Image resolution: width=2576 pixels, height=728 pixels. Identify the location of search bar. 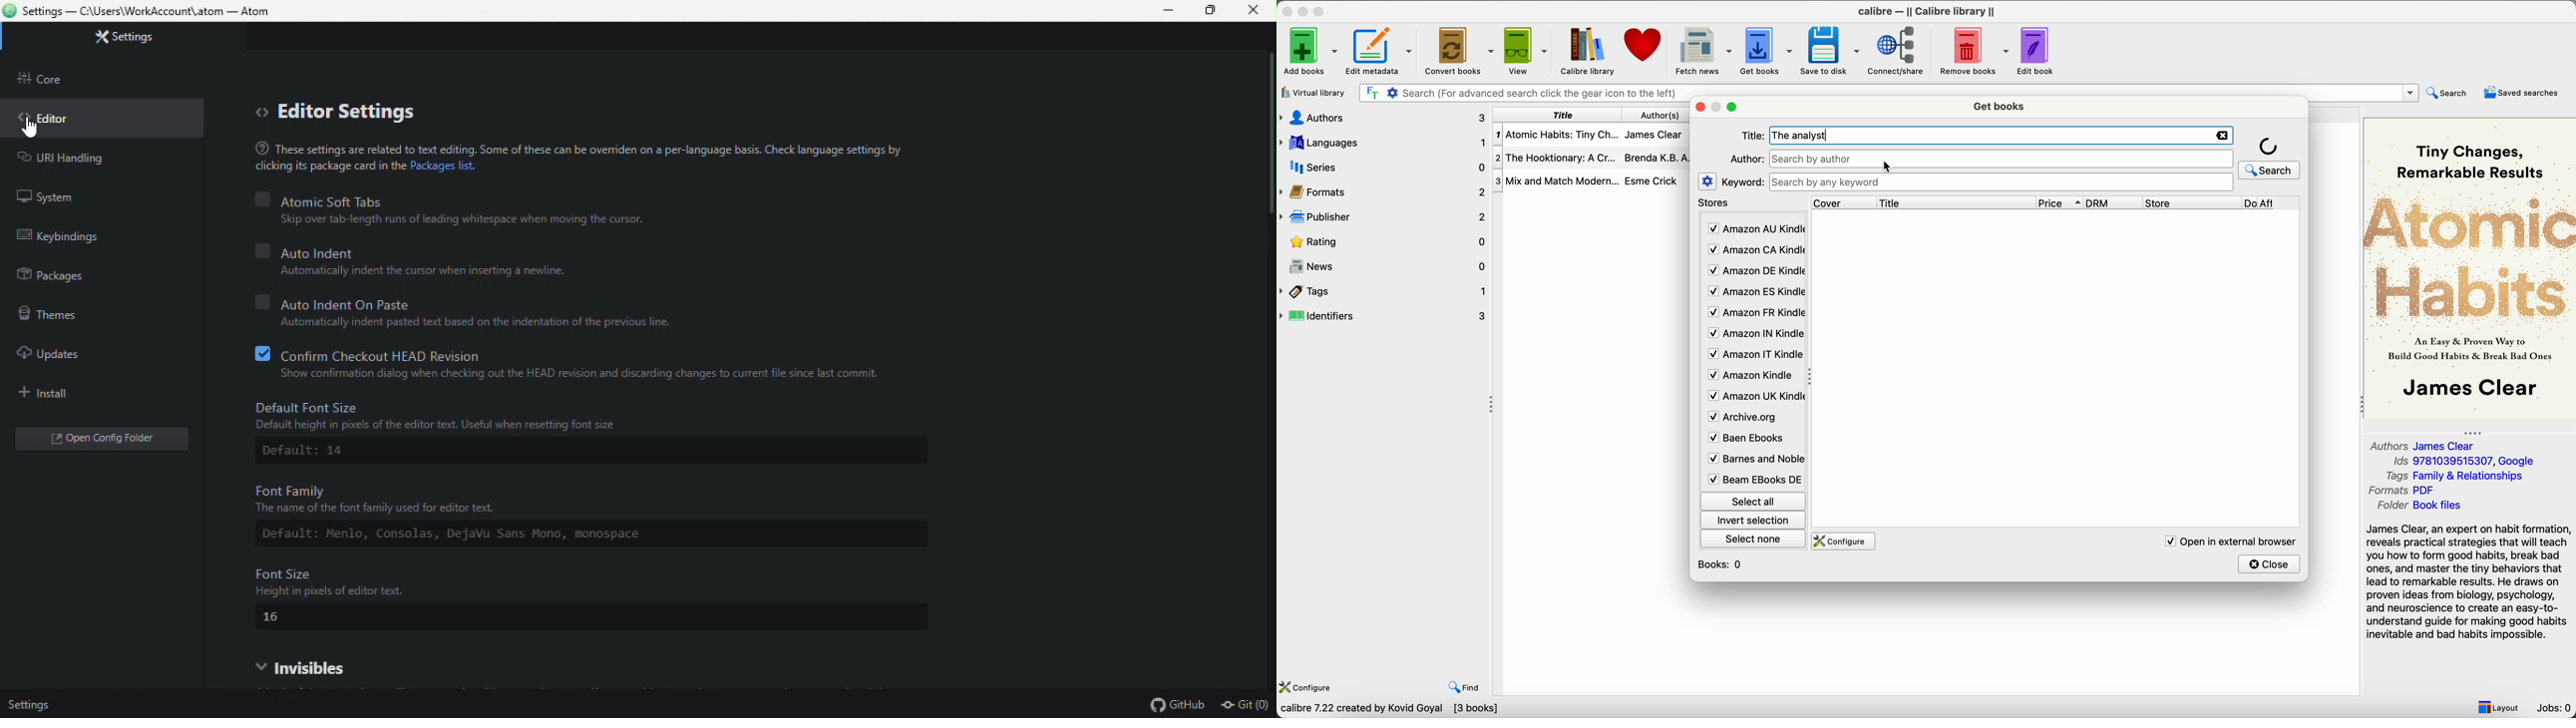
(1886, 91).